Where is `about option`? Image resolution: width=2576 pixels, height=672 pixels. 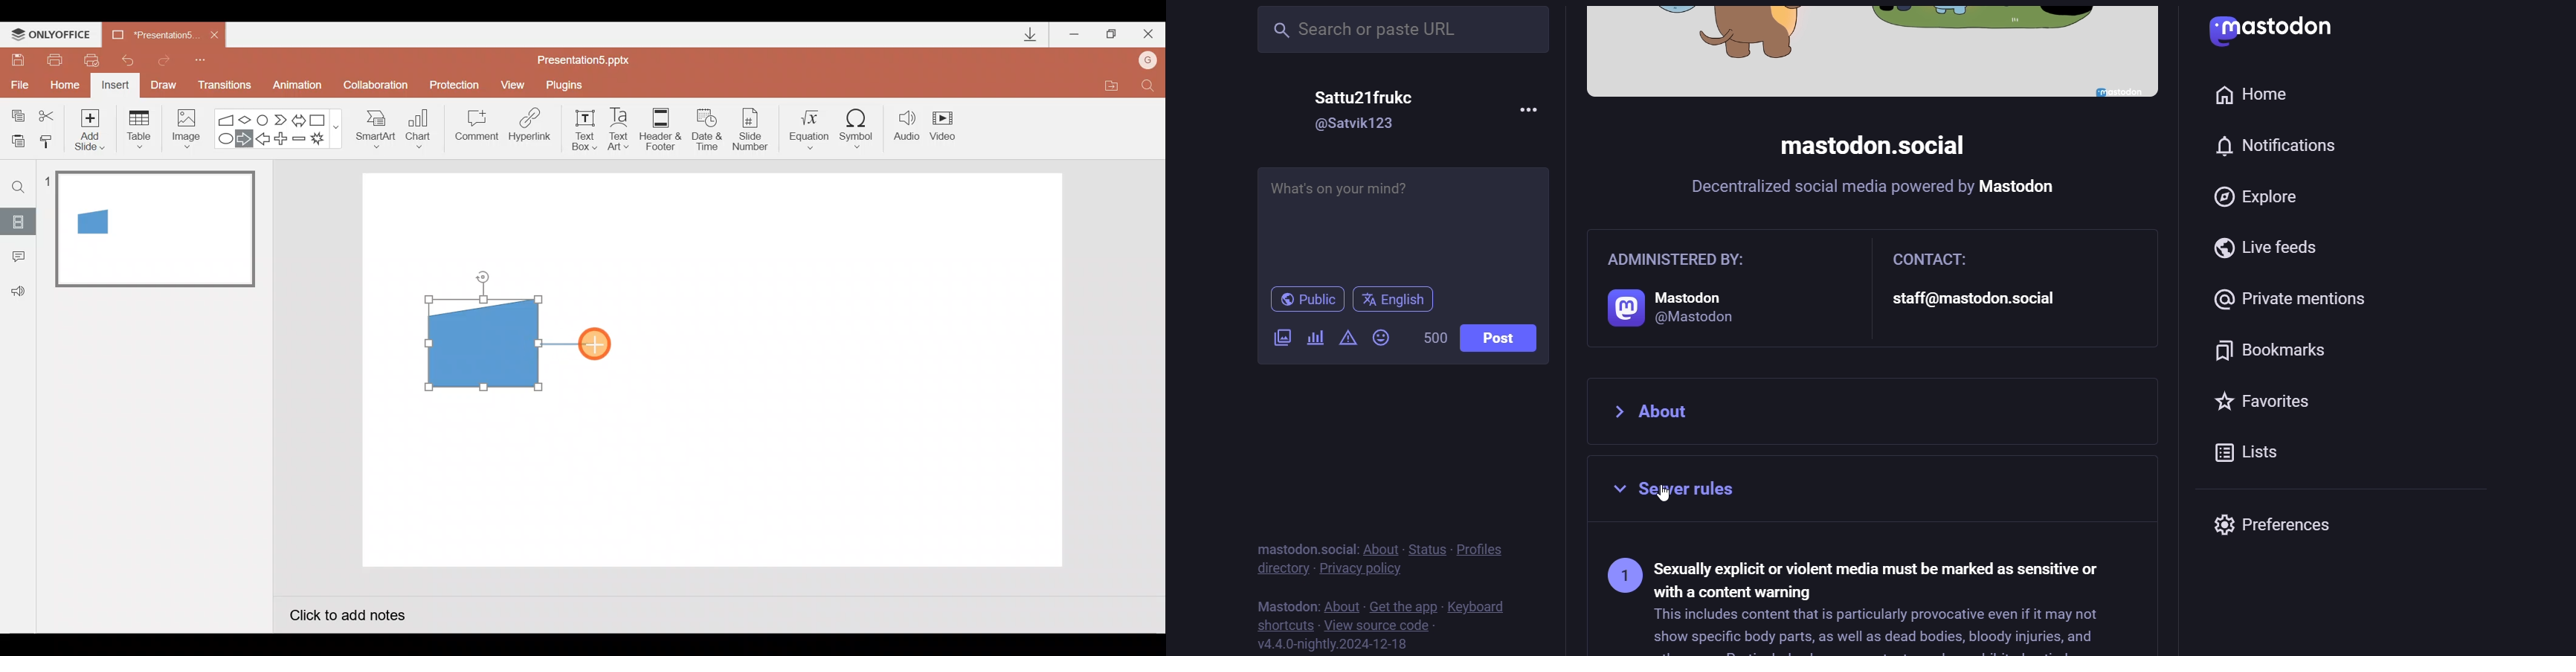
about option is located at coordinates (1875, 410).